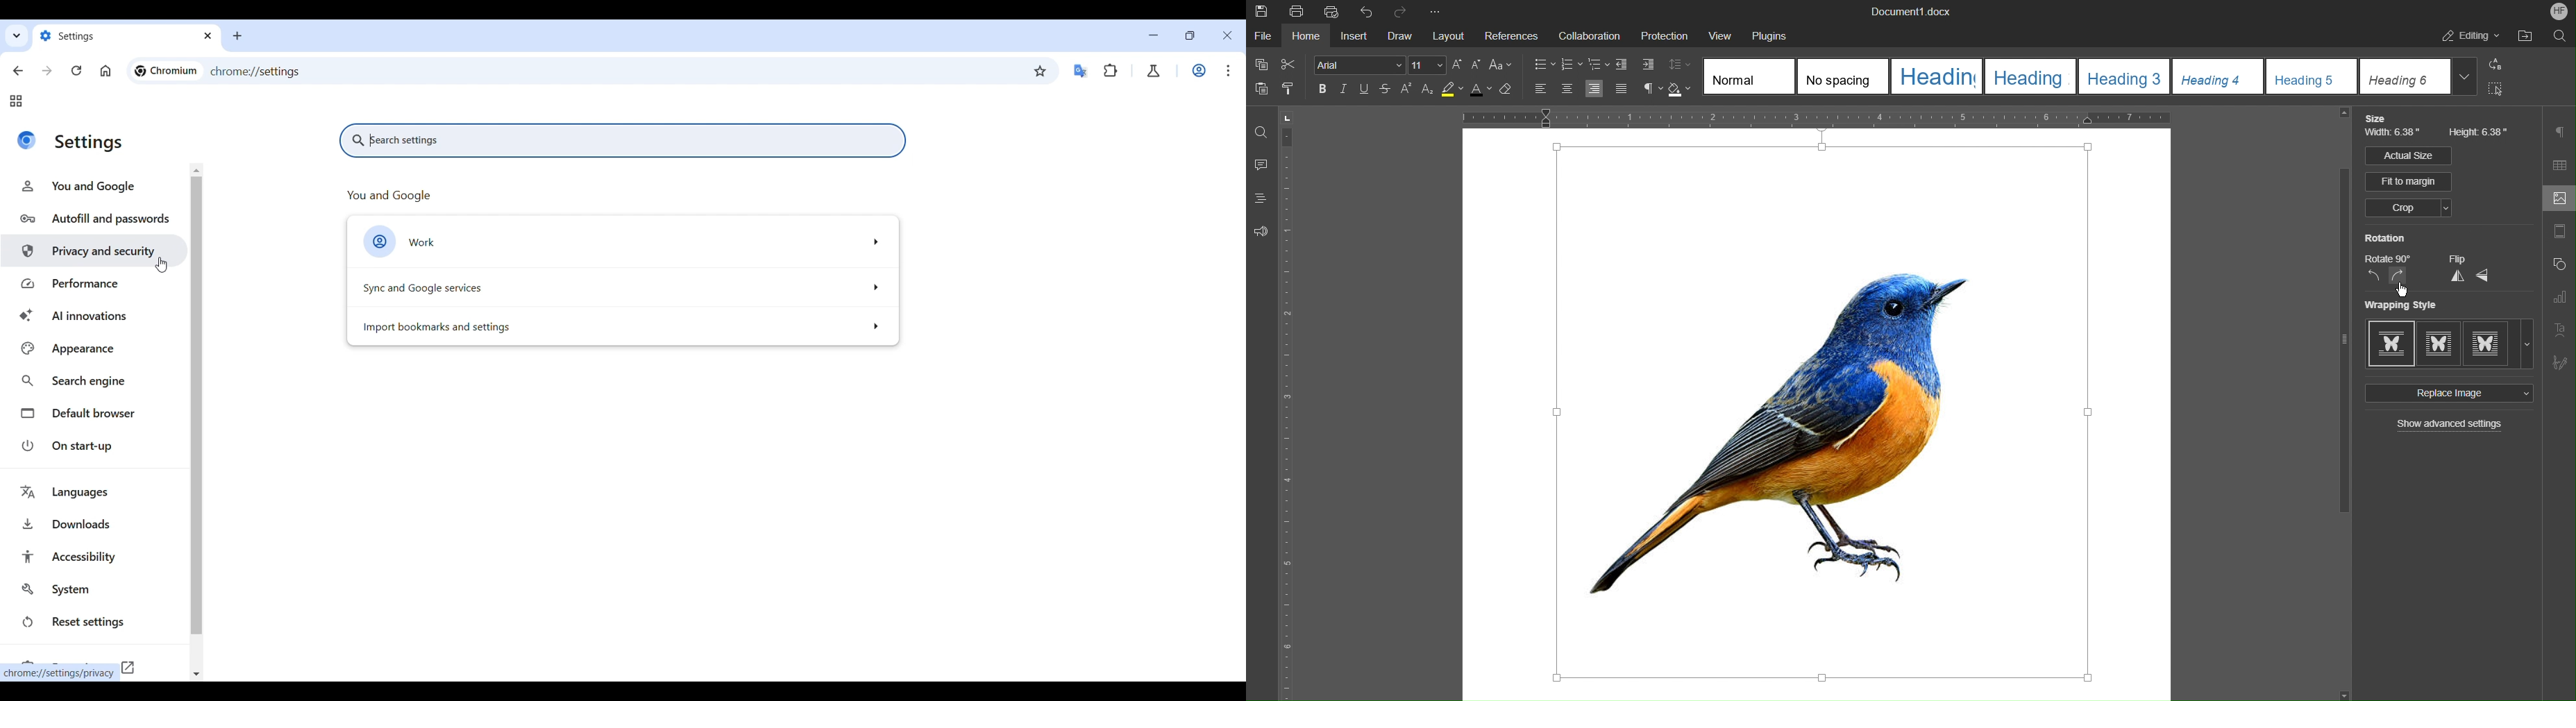  I want to click on Copy, so click(1260, 65).